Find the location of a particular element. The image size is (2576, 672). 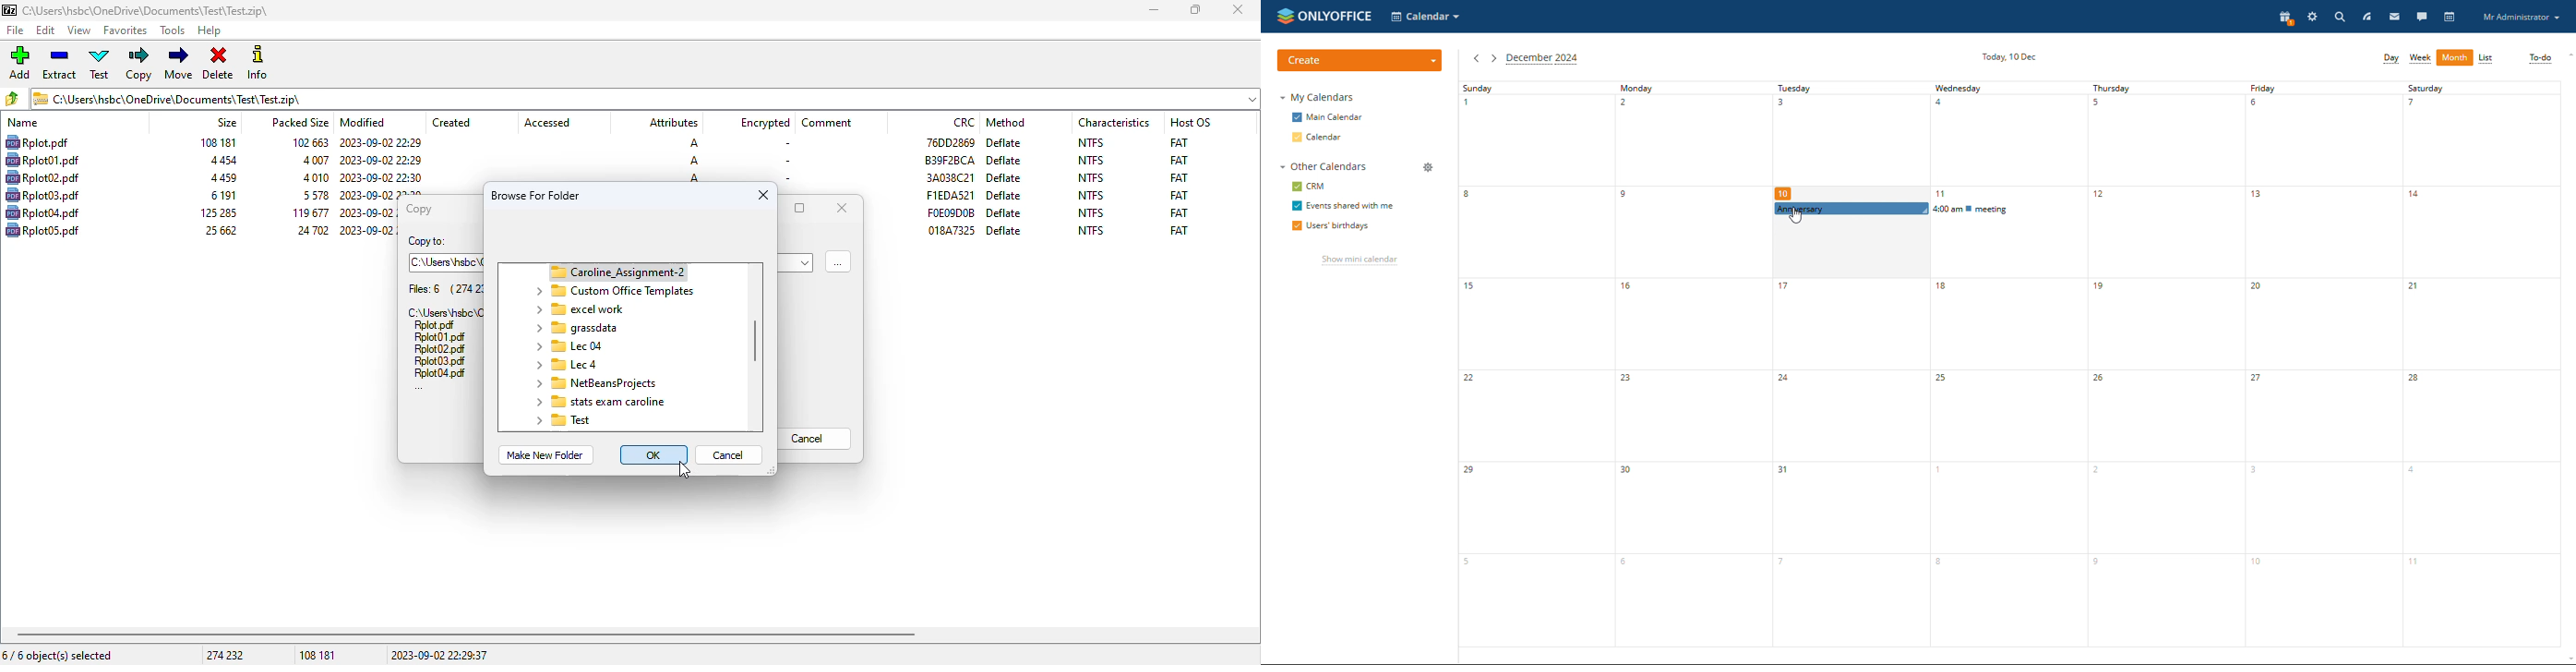

talk is located at coordinates (2421, 16).